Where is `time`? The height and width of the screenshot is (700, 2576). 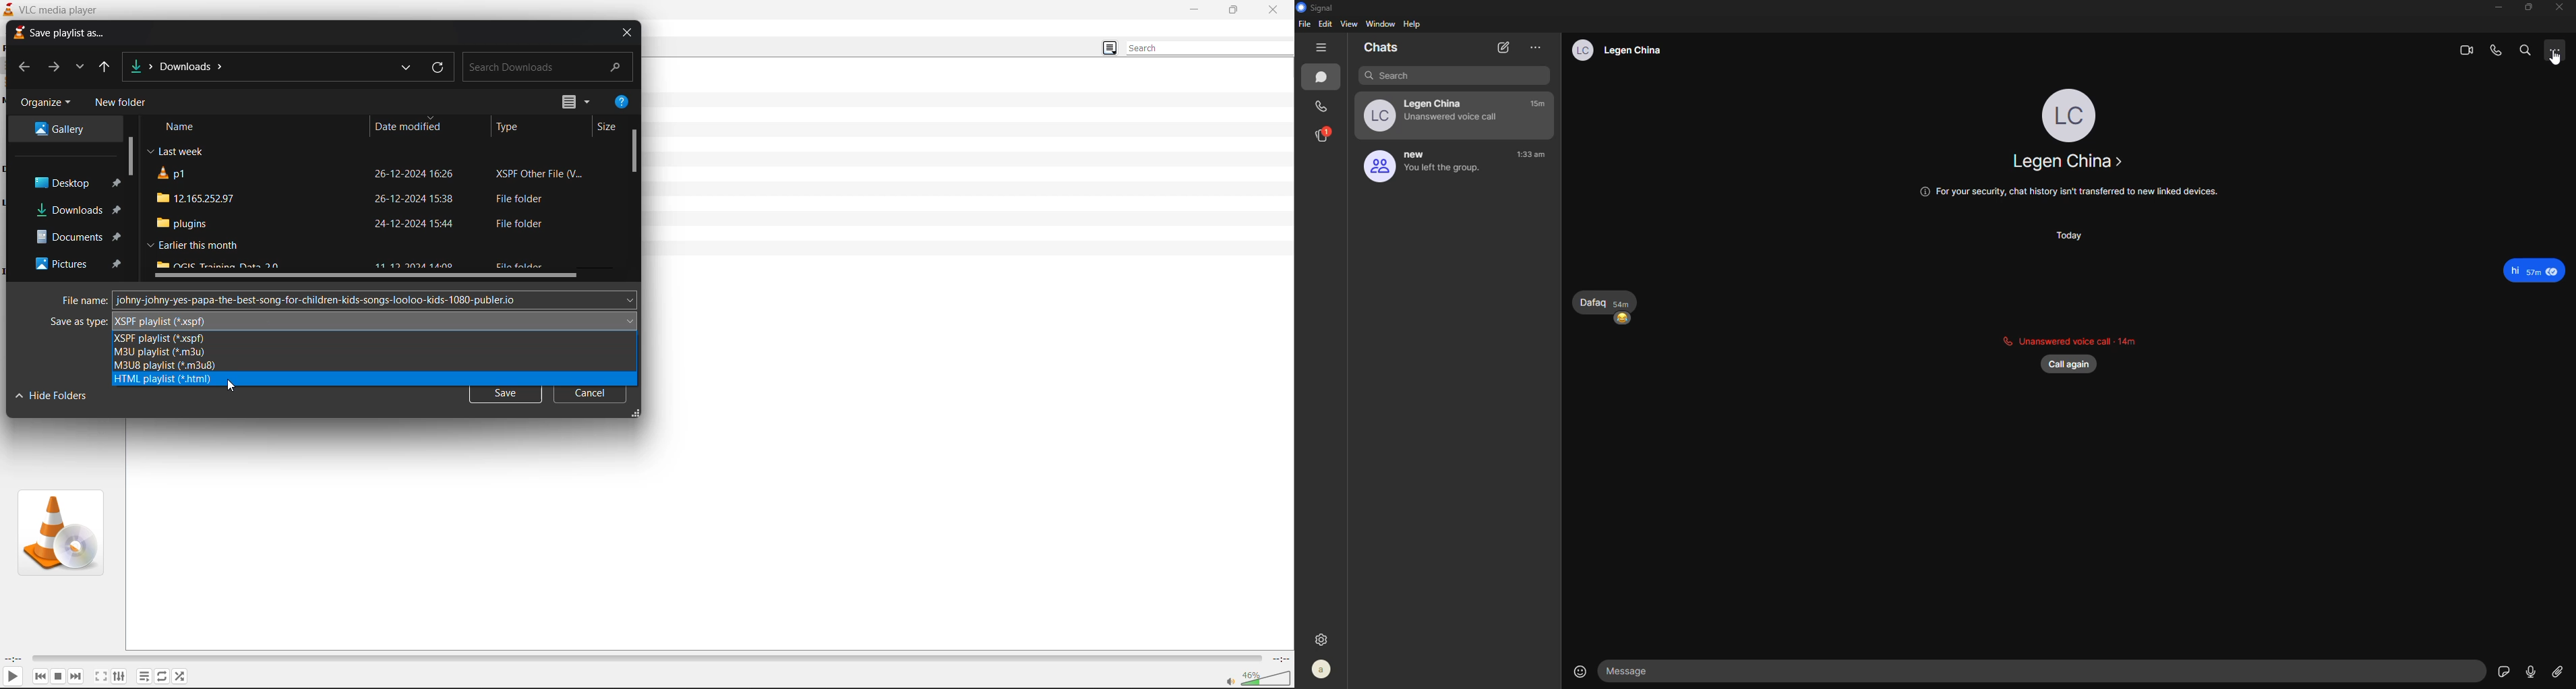 time is located at coordinates (1533, 156).